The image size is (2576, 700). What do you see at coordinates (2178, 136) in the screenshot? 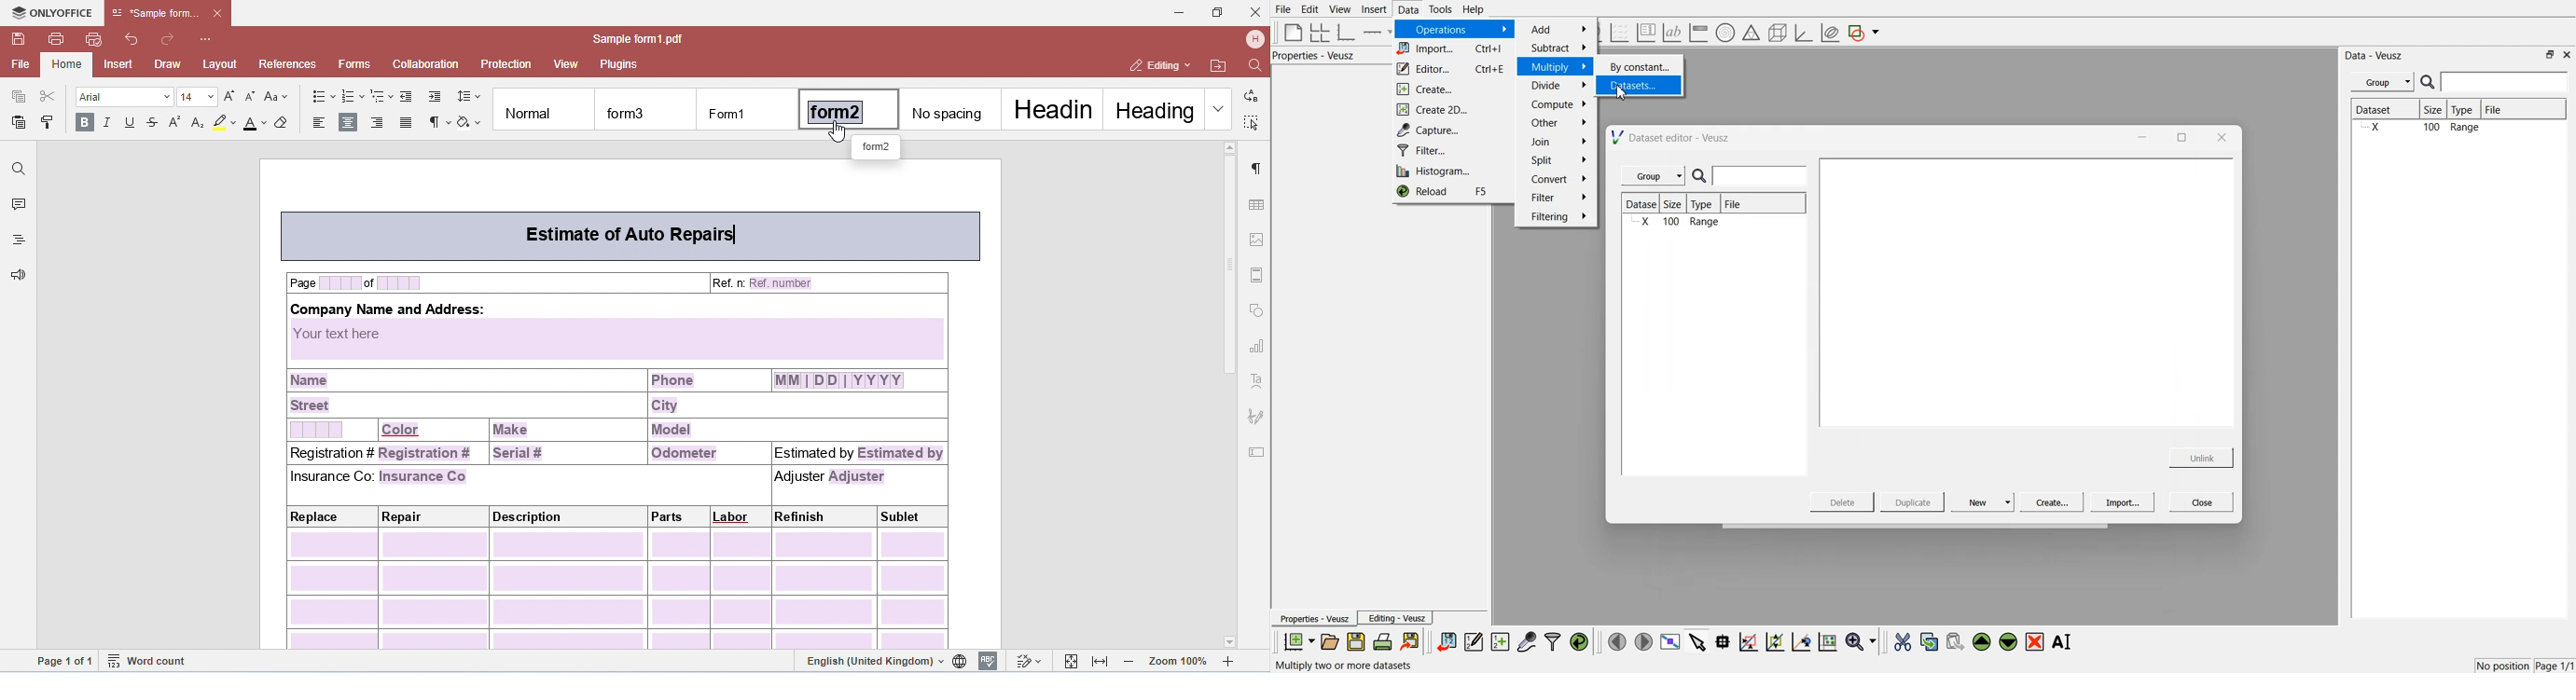
I see `maximise` at bounding box center [2178, 136].